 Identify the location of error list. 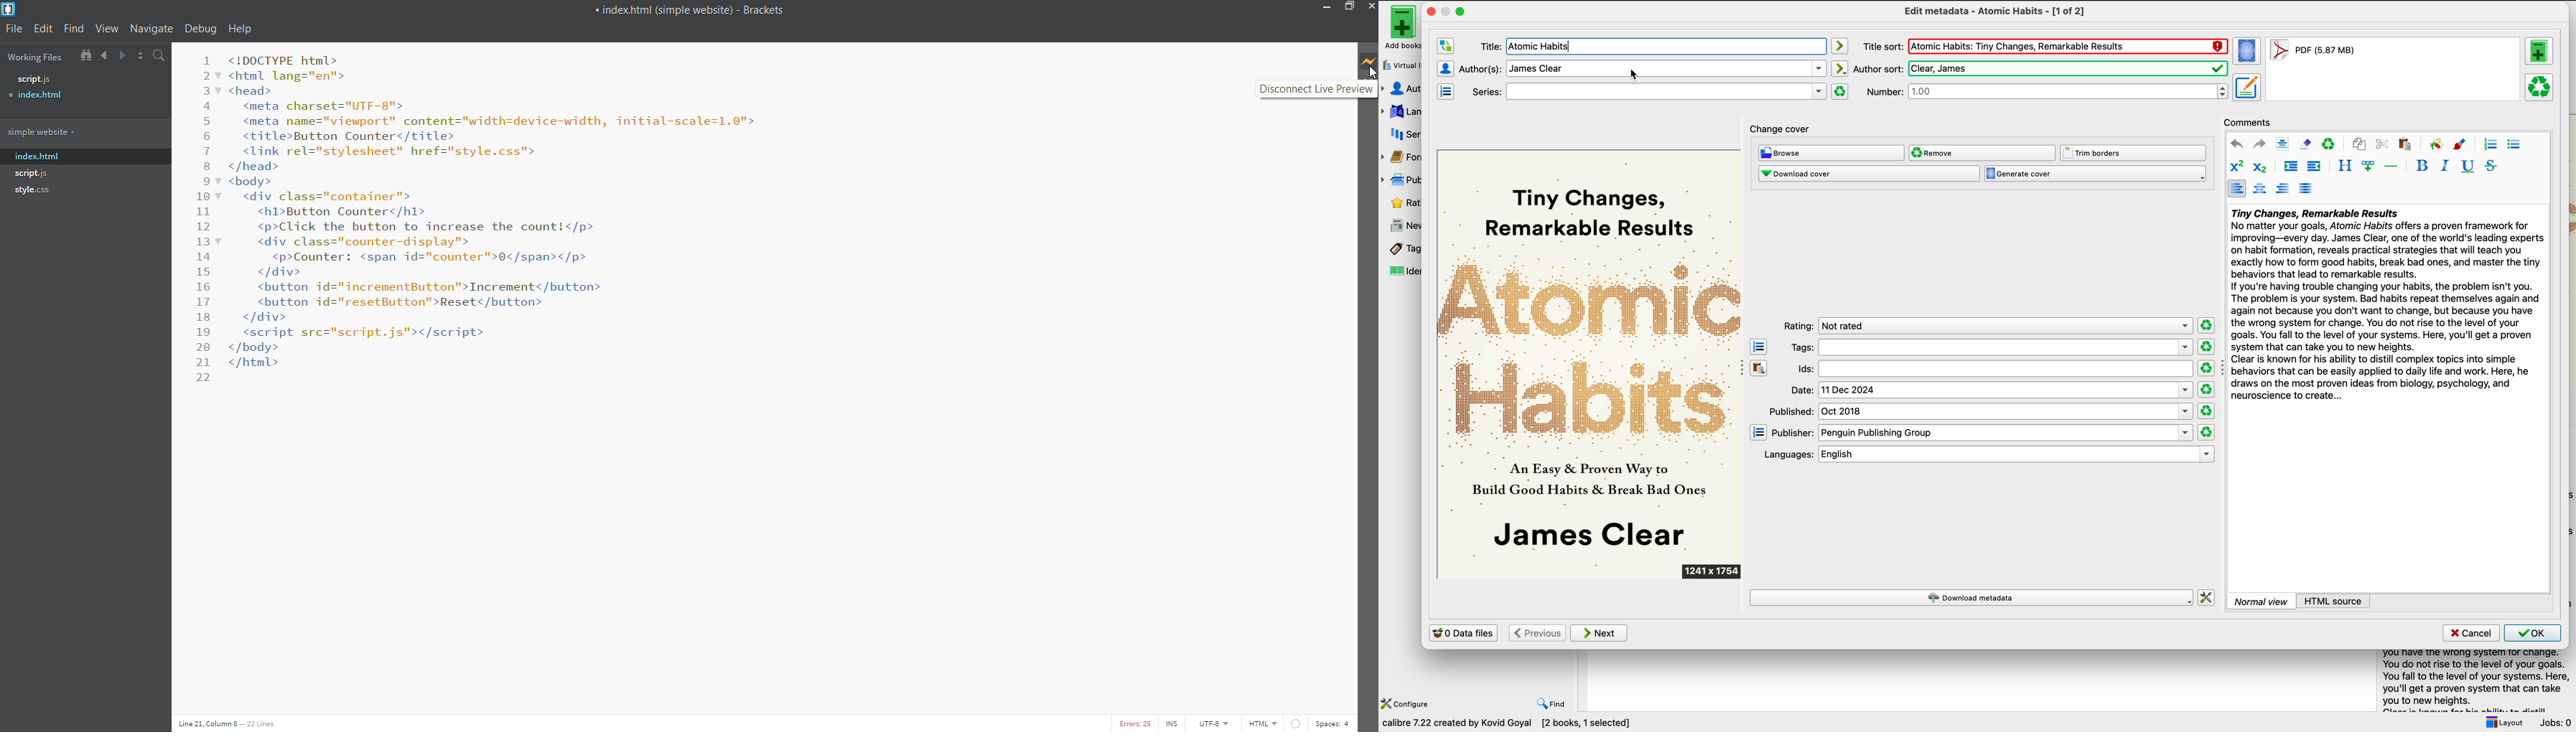
(1134, 723).